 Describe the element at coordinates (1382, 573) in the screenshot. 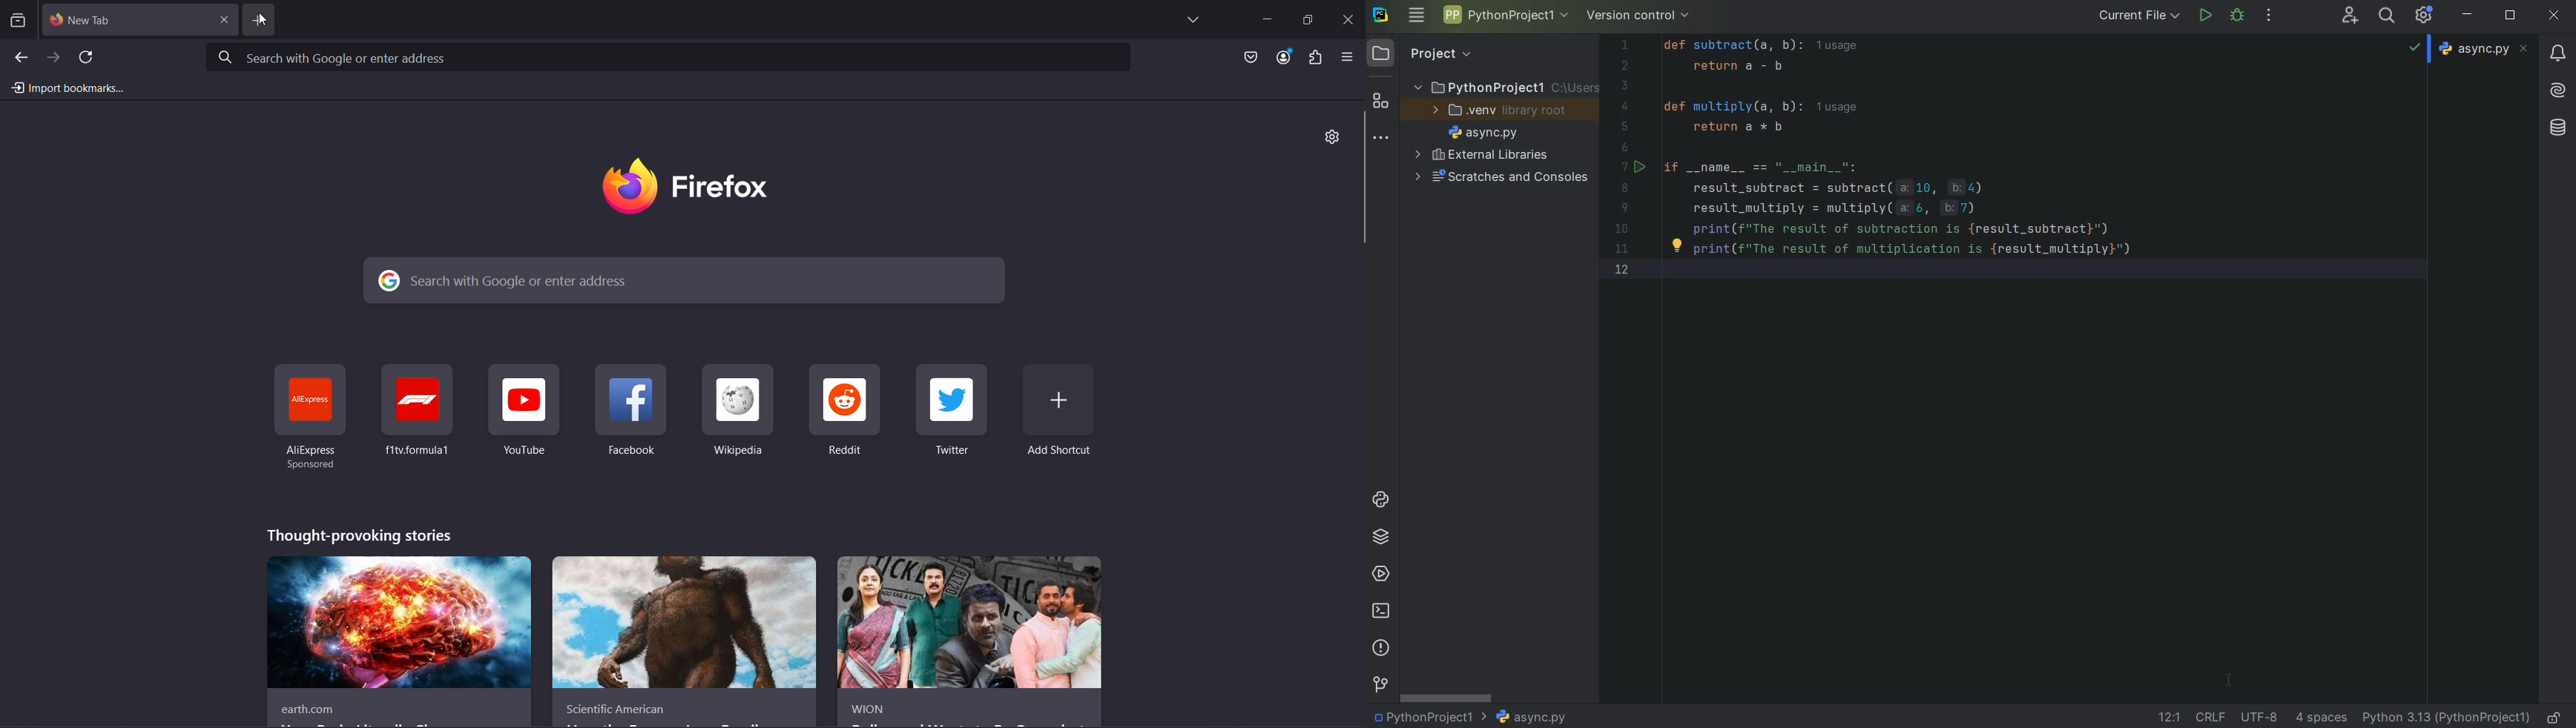

I see `services` at that location.